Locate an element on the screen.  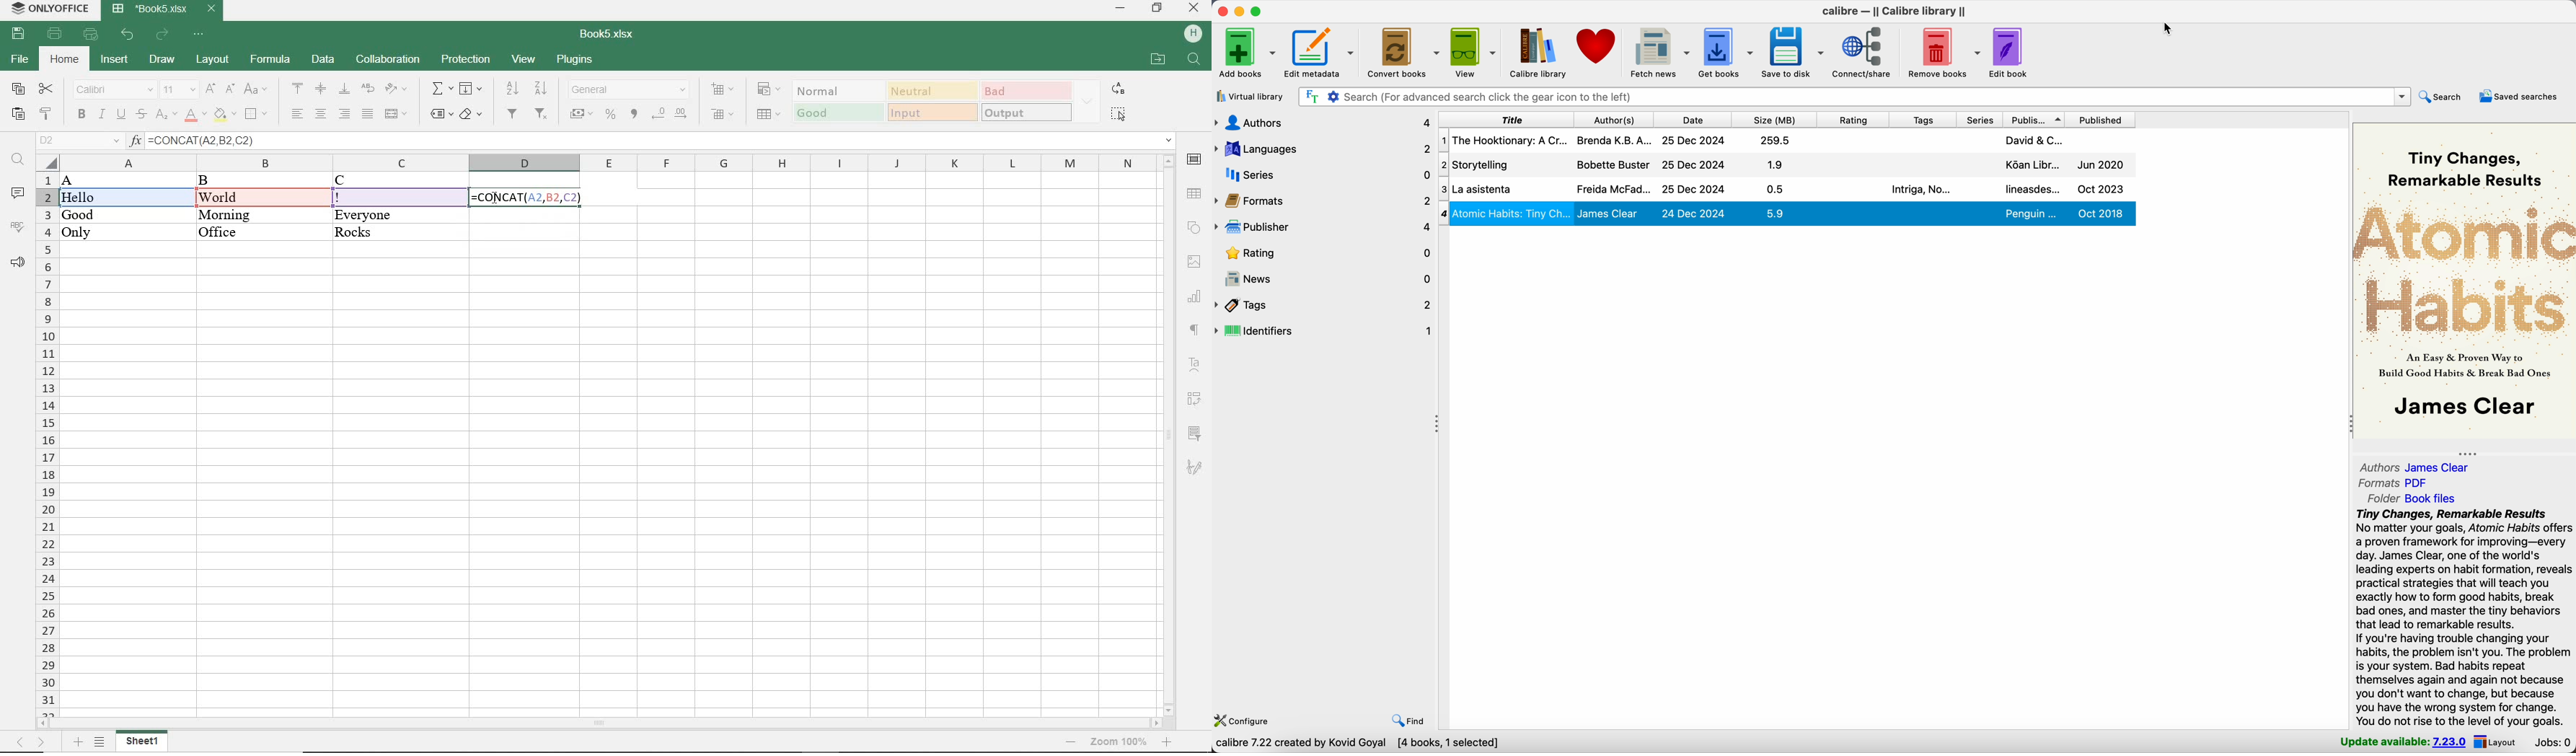
edit book is located at coordinates (2012, 53).